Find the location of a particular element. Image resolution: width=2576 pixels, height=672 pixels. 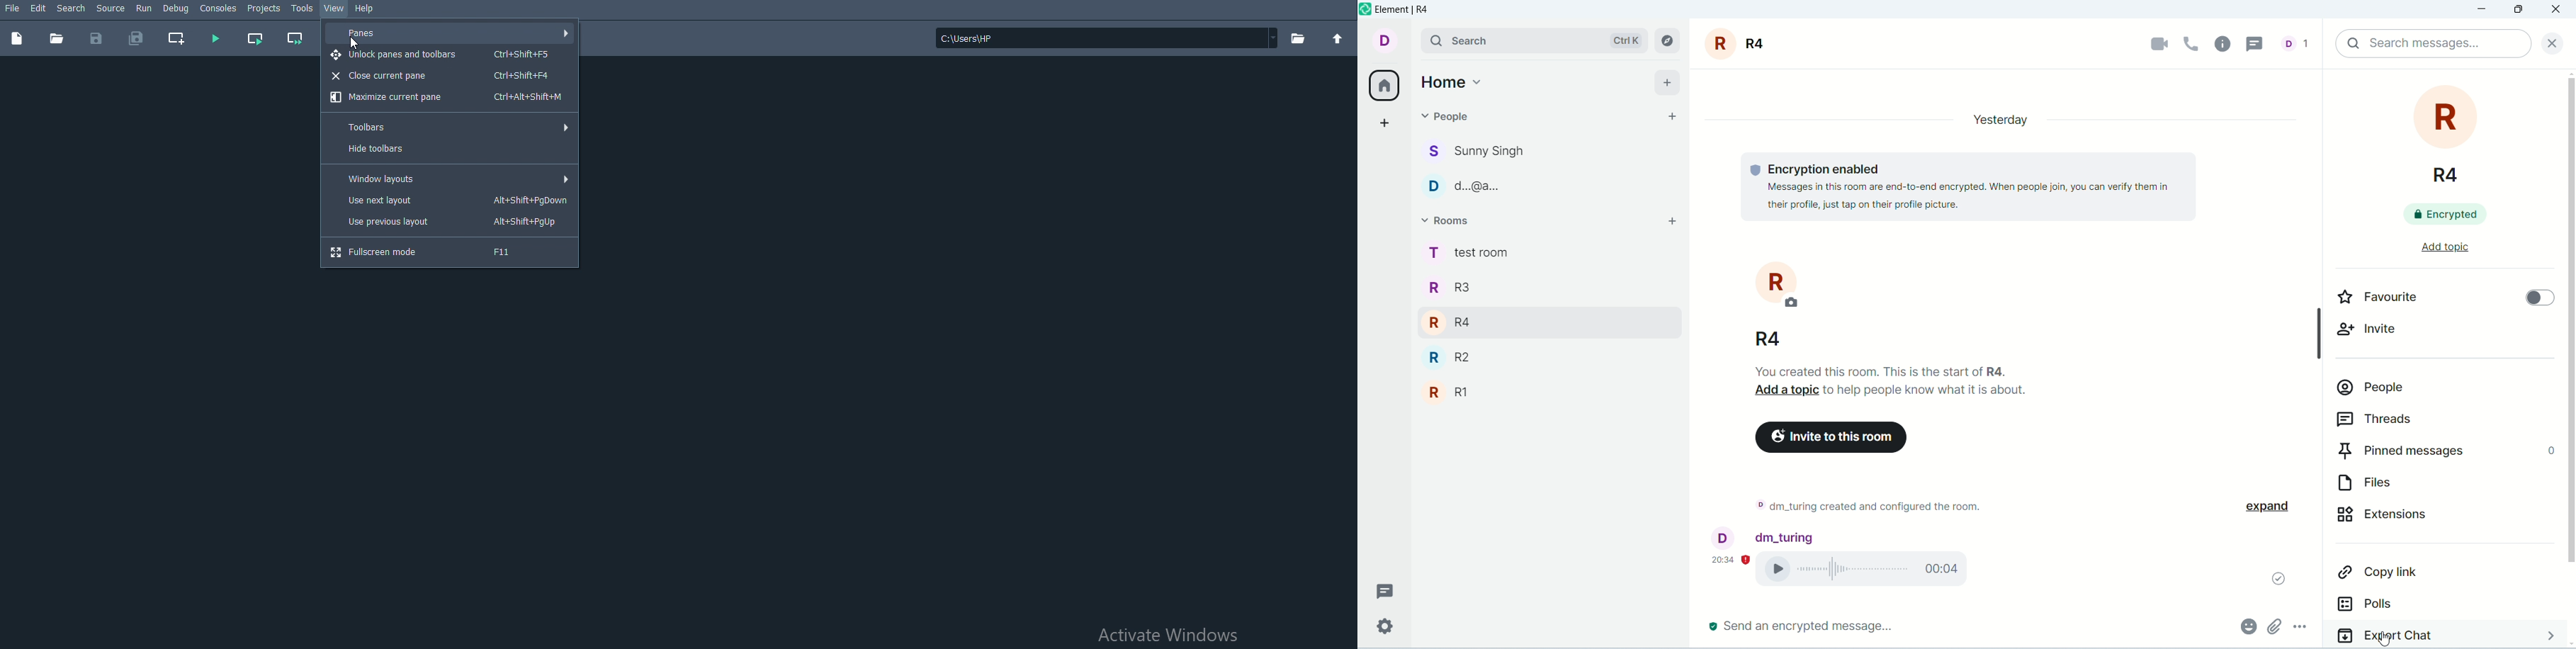

copy link is located at coordinates (2418, 573).